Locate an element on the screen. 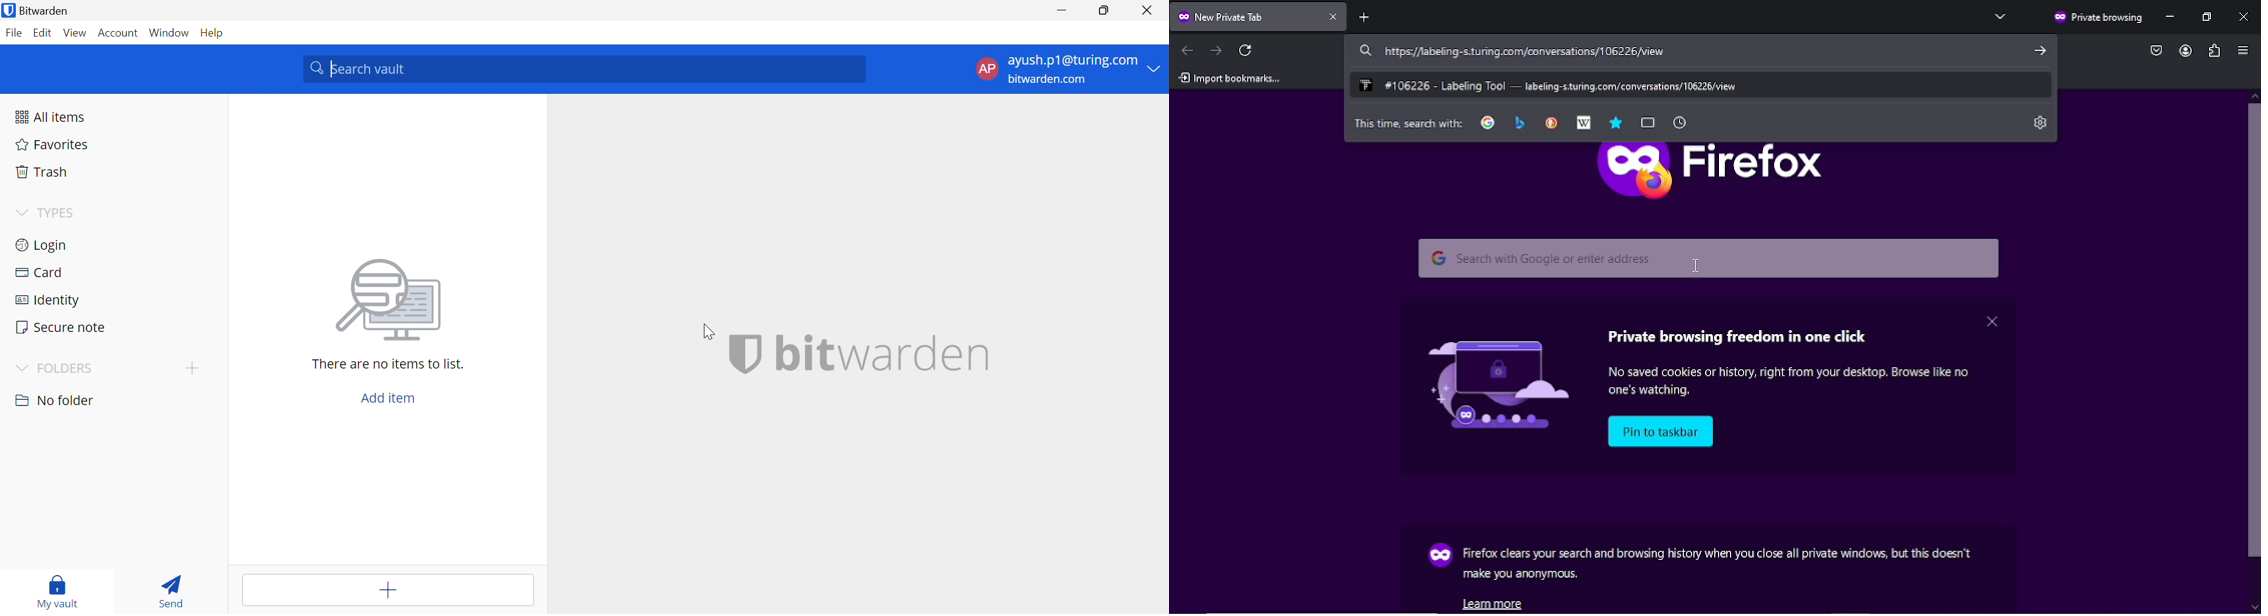  Close is located at coordinates (2244, 15).